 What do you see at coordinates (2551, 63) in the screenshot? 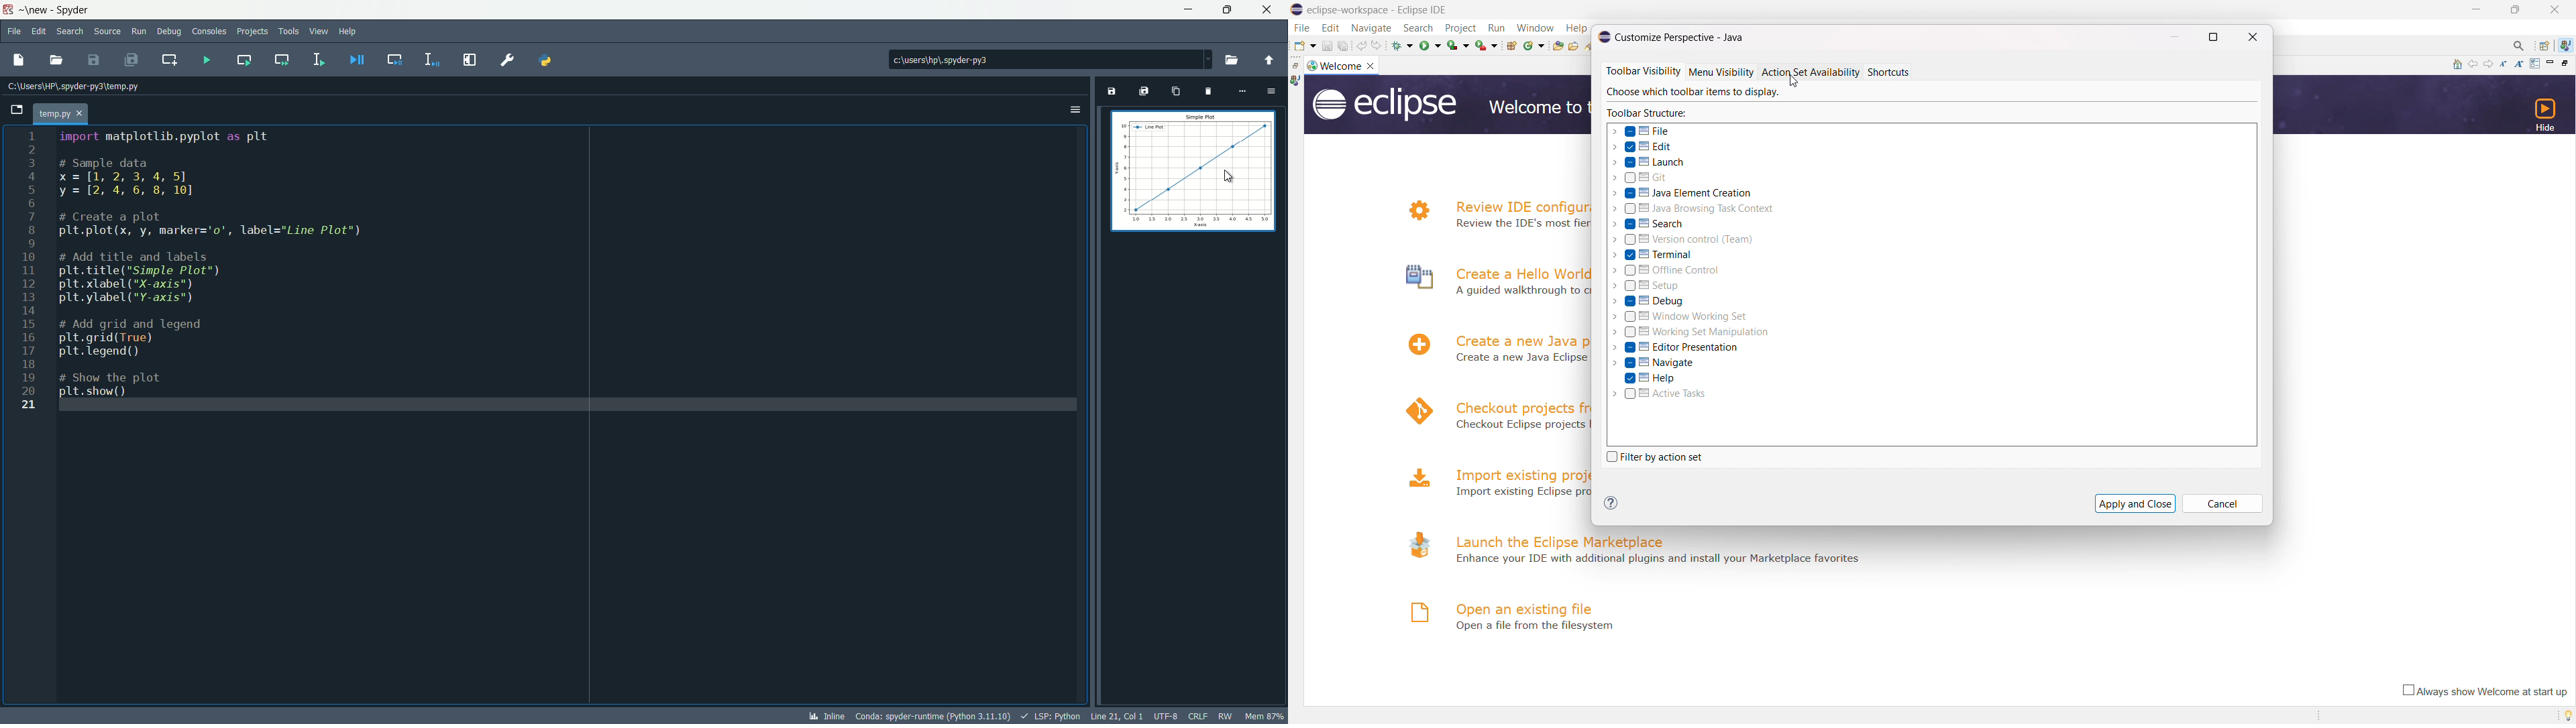
I see `minimize page` at bounding box center [2551, 63].